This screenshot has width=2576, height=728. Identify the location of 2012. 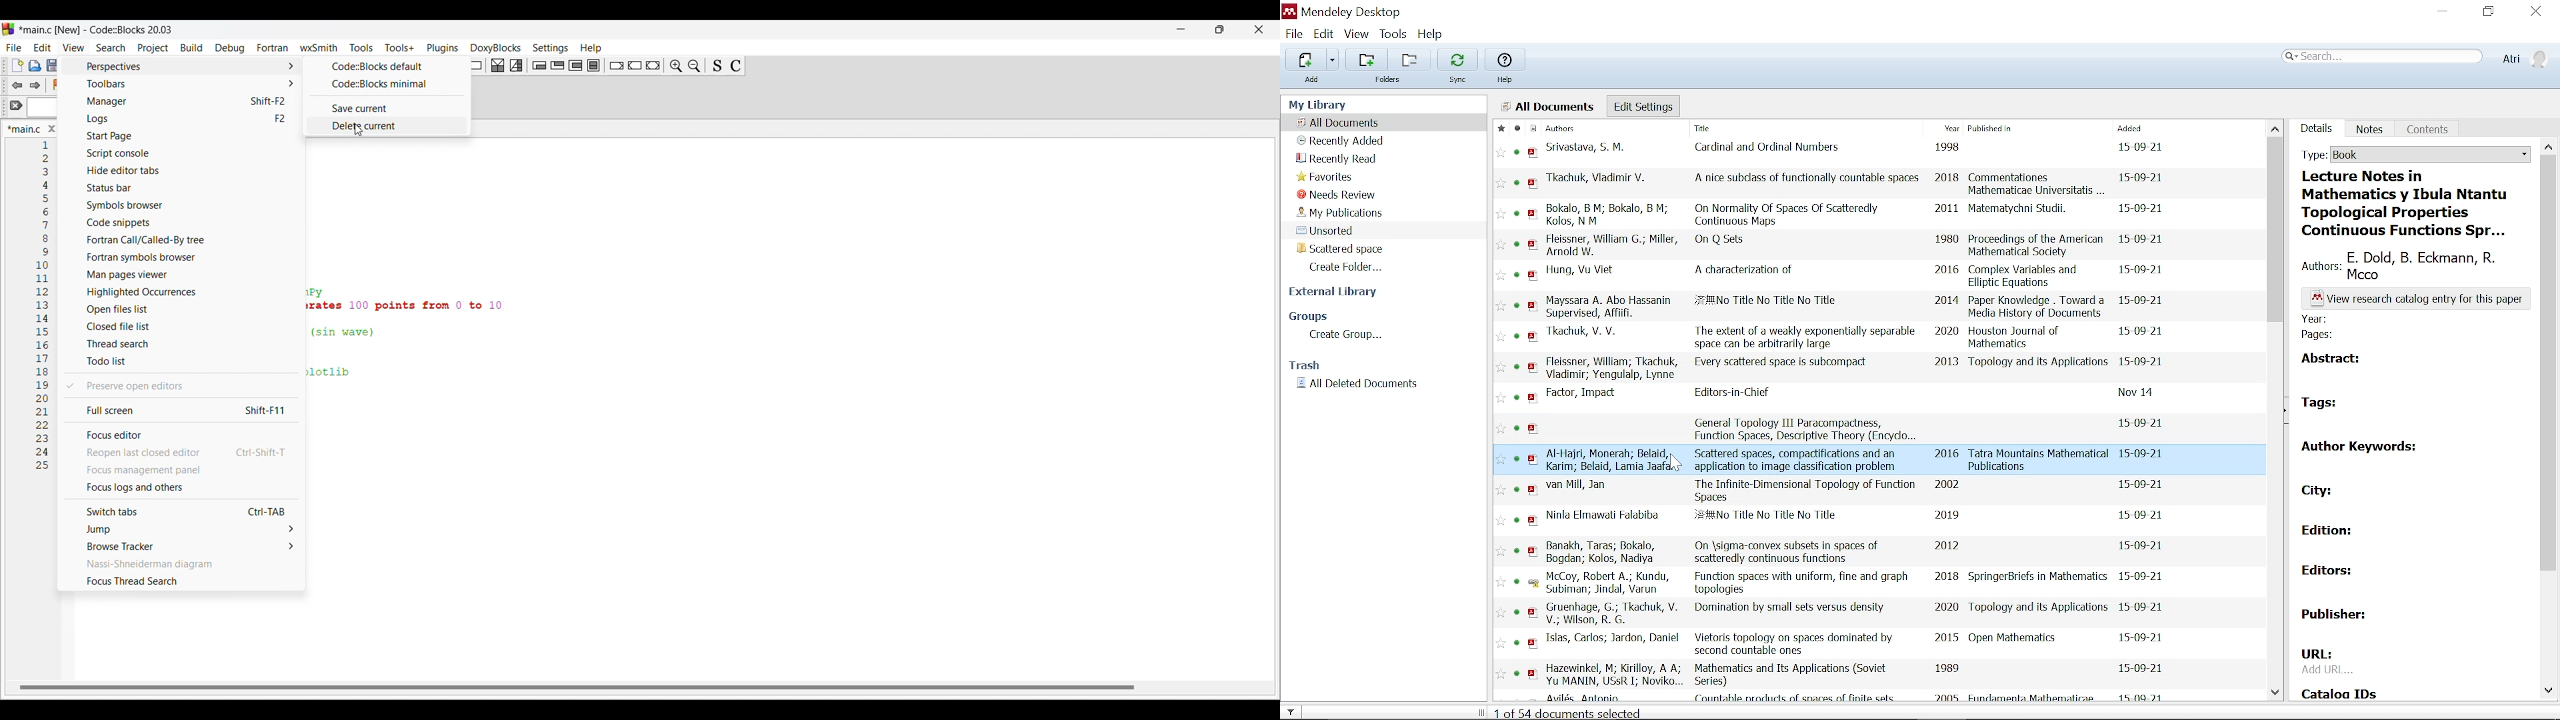
(1946, 546).